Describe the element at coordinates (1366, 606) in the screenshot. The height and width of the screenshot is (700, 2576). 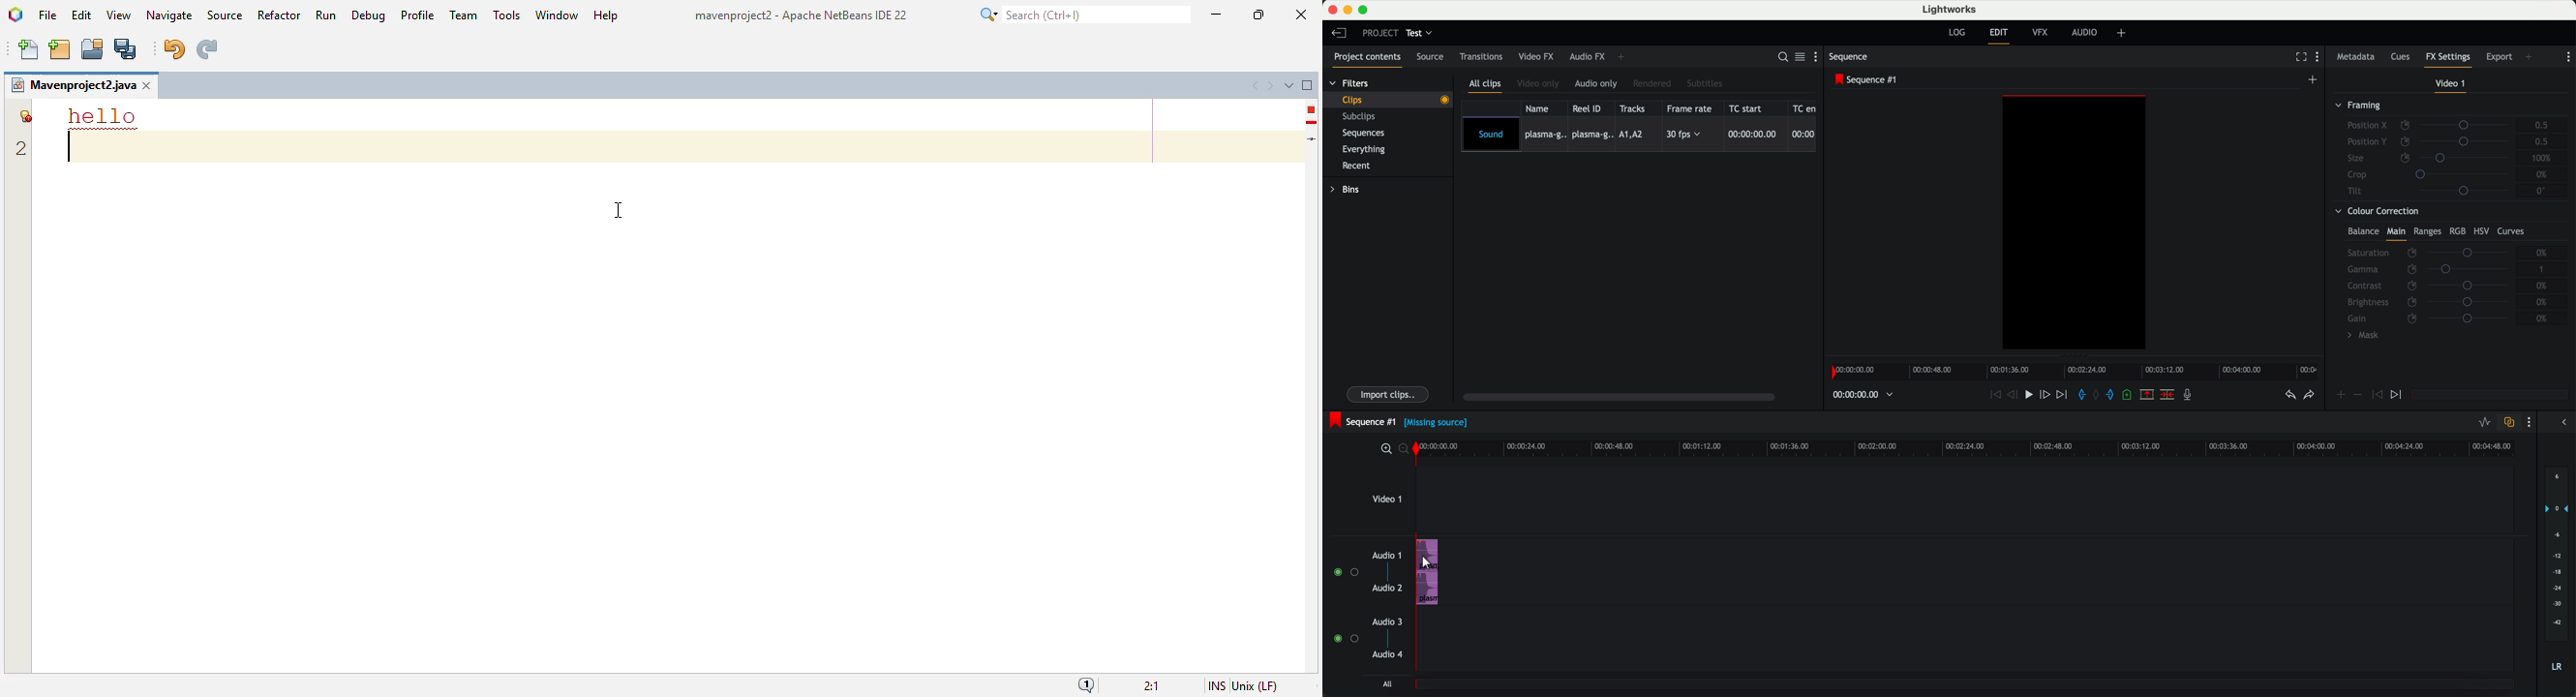
I see `audios` at that location.